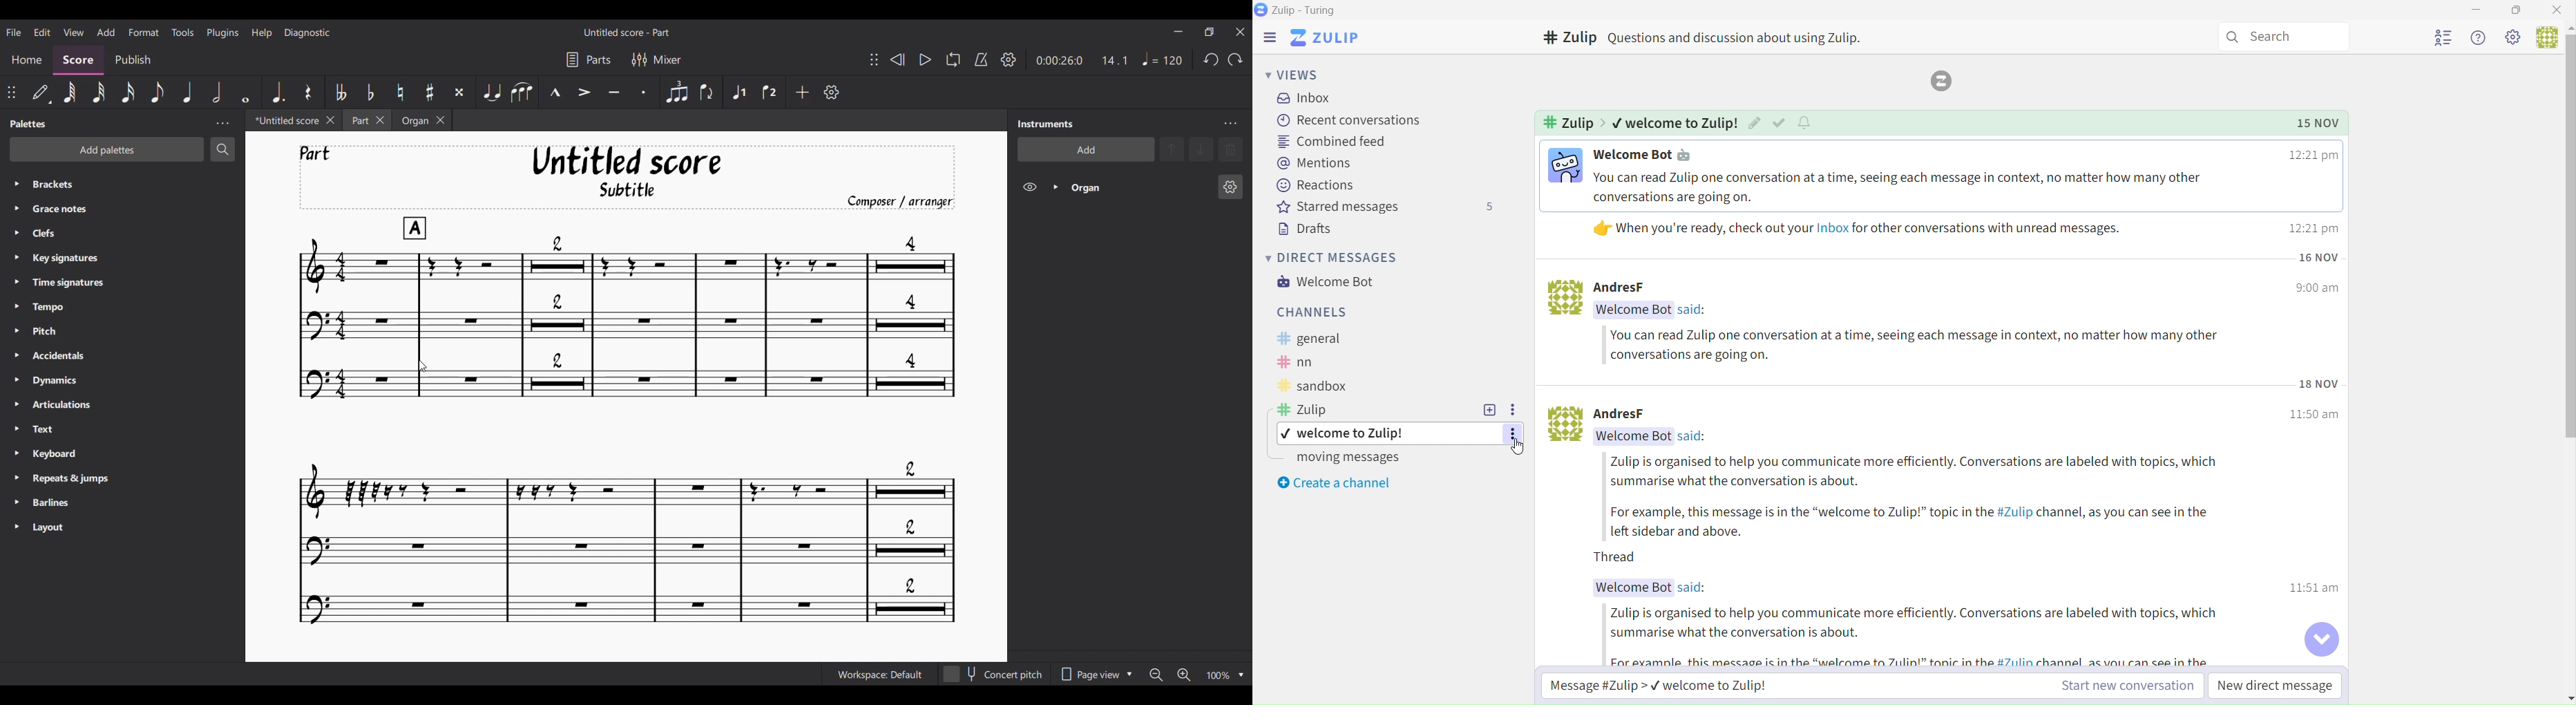 The image size is (2576, 728). What do you see at coordinates (156, 92) in the screenshot?
I see `8th note` at bounding box center [156, 92].